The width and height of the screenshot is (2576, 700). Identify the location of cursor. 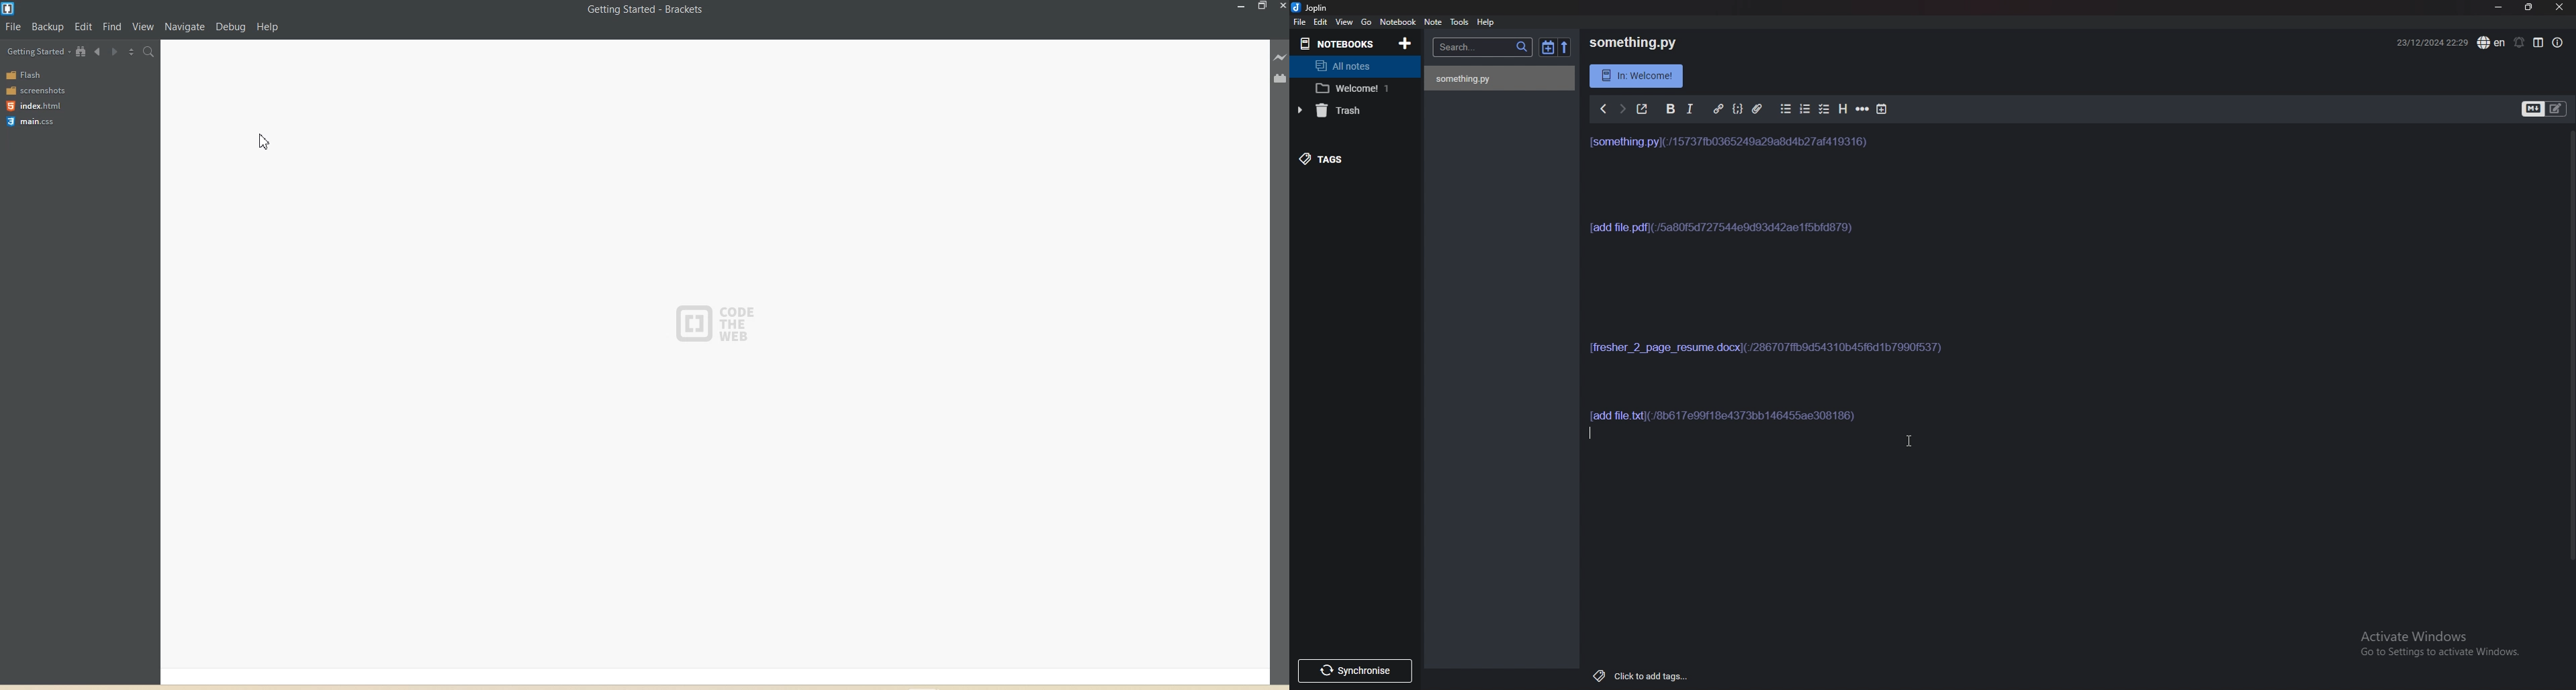
(1907, 439).